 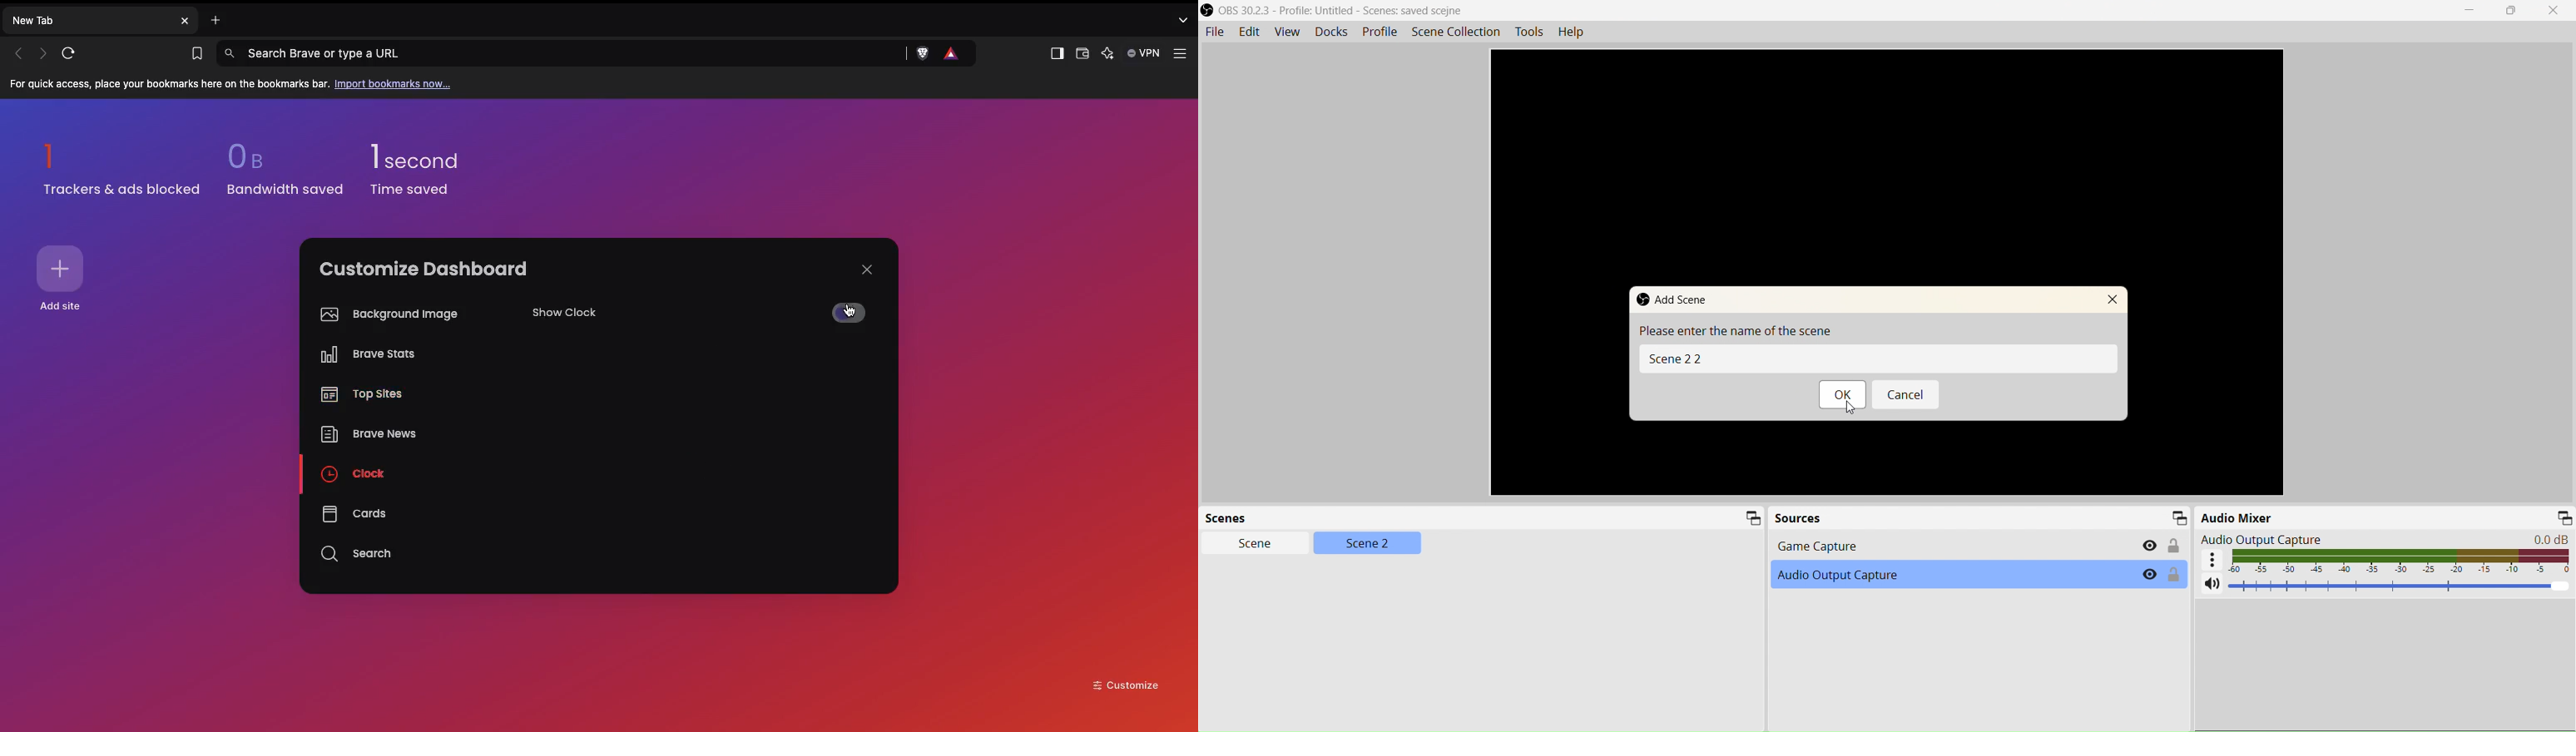 I want to click on Eye, so click(x=2149, y=574).